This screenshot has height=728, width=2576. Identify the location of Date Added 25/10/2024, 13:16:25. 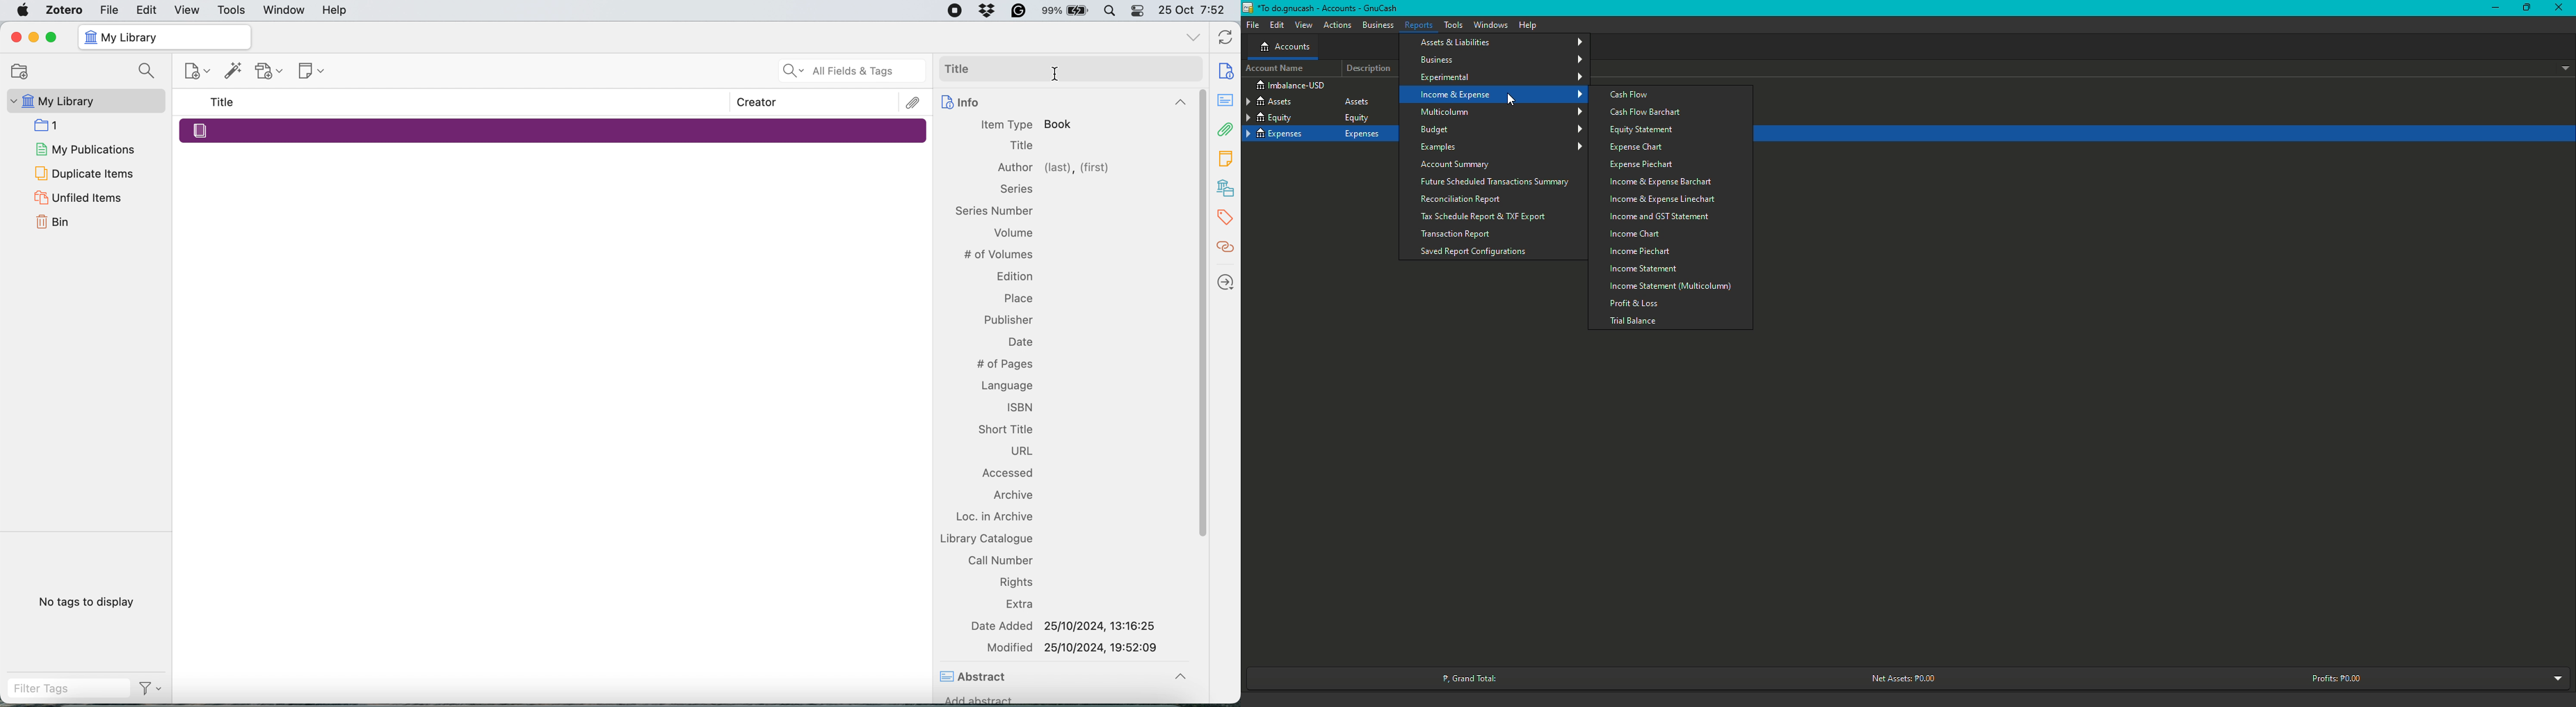
(1065, 625).